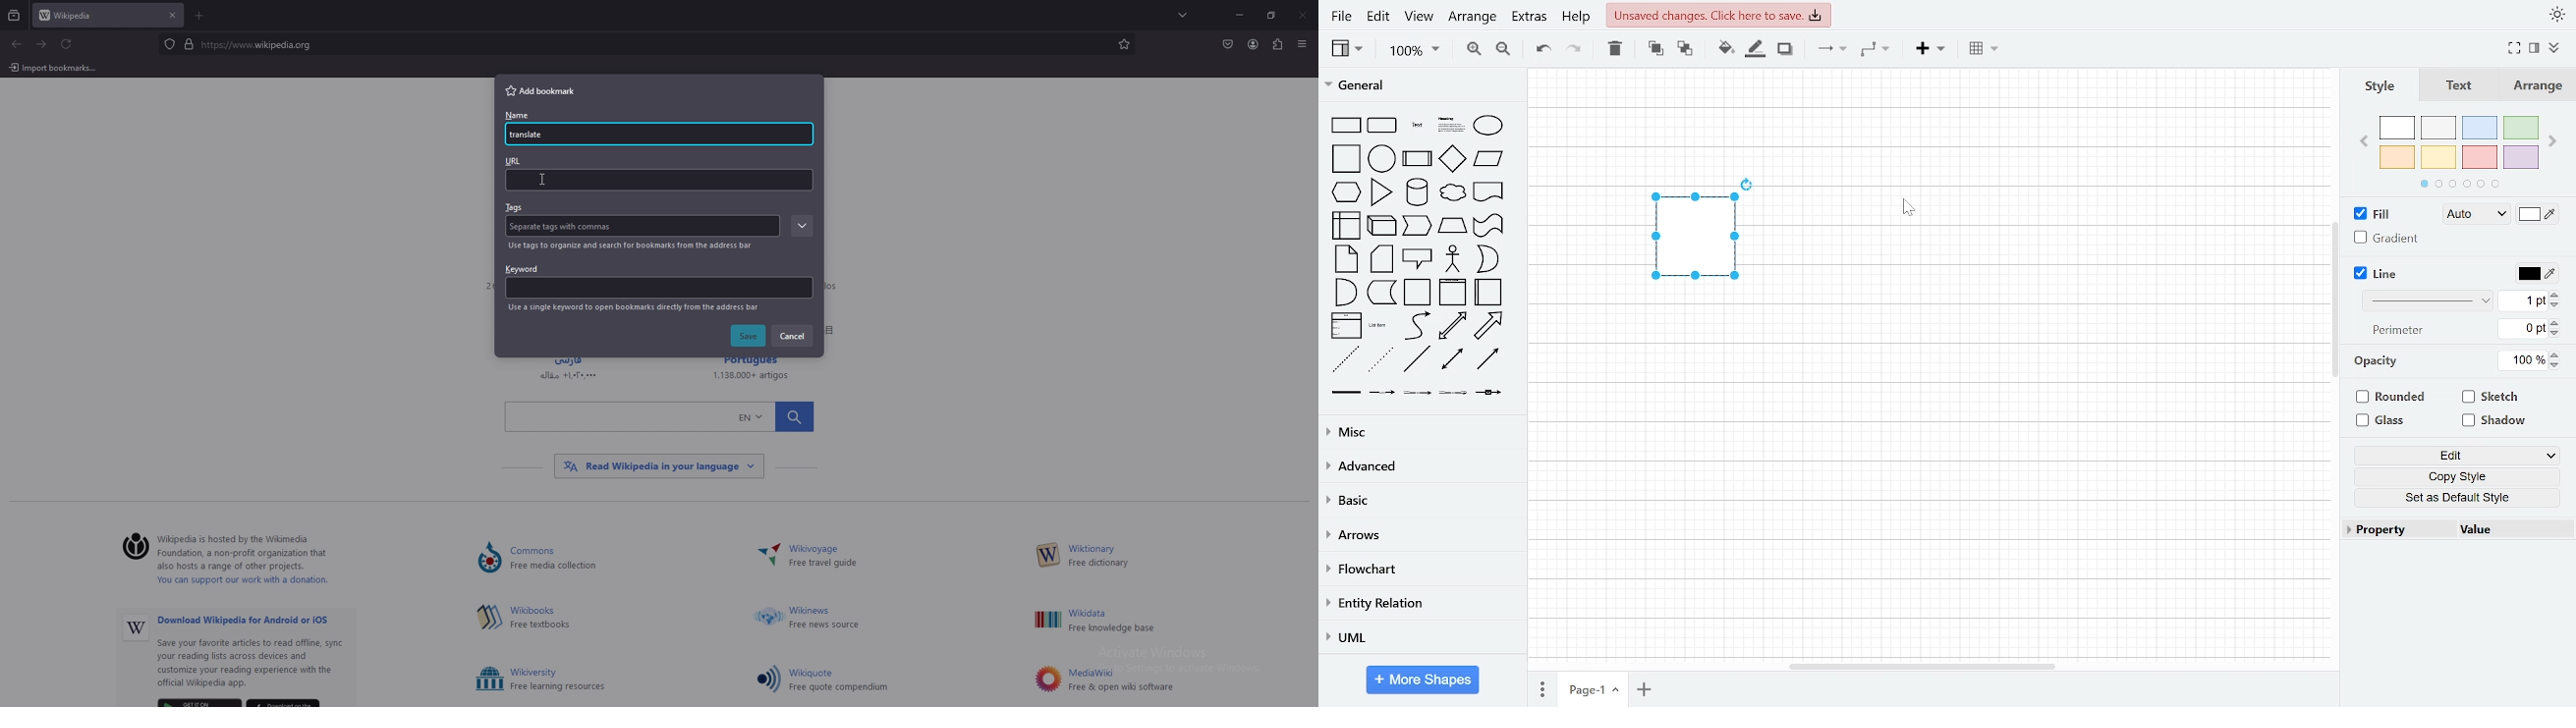 This screenshot has width=2576, height=728. I want to click on table, so click(1983, 51).